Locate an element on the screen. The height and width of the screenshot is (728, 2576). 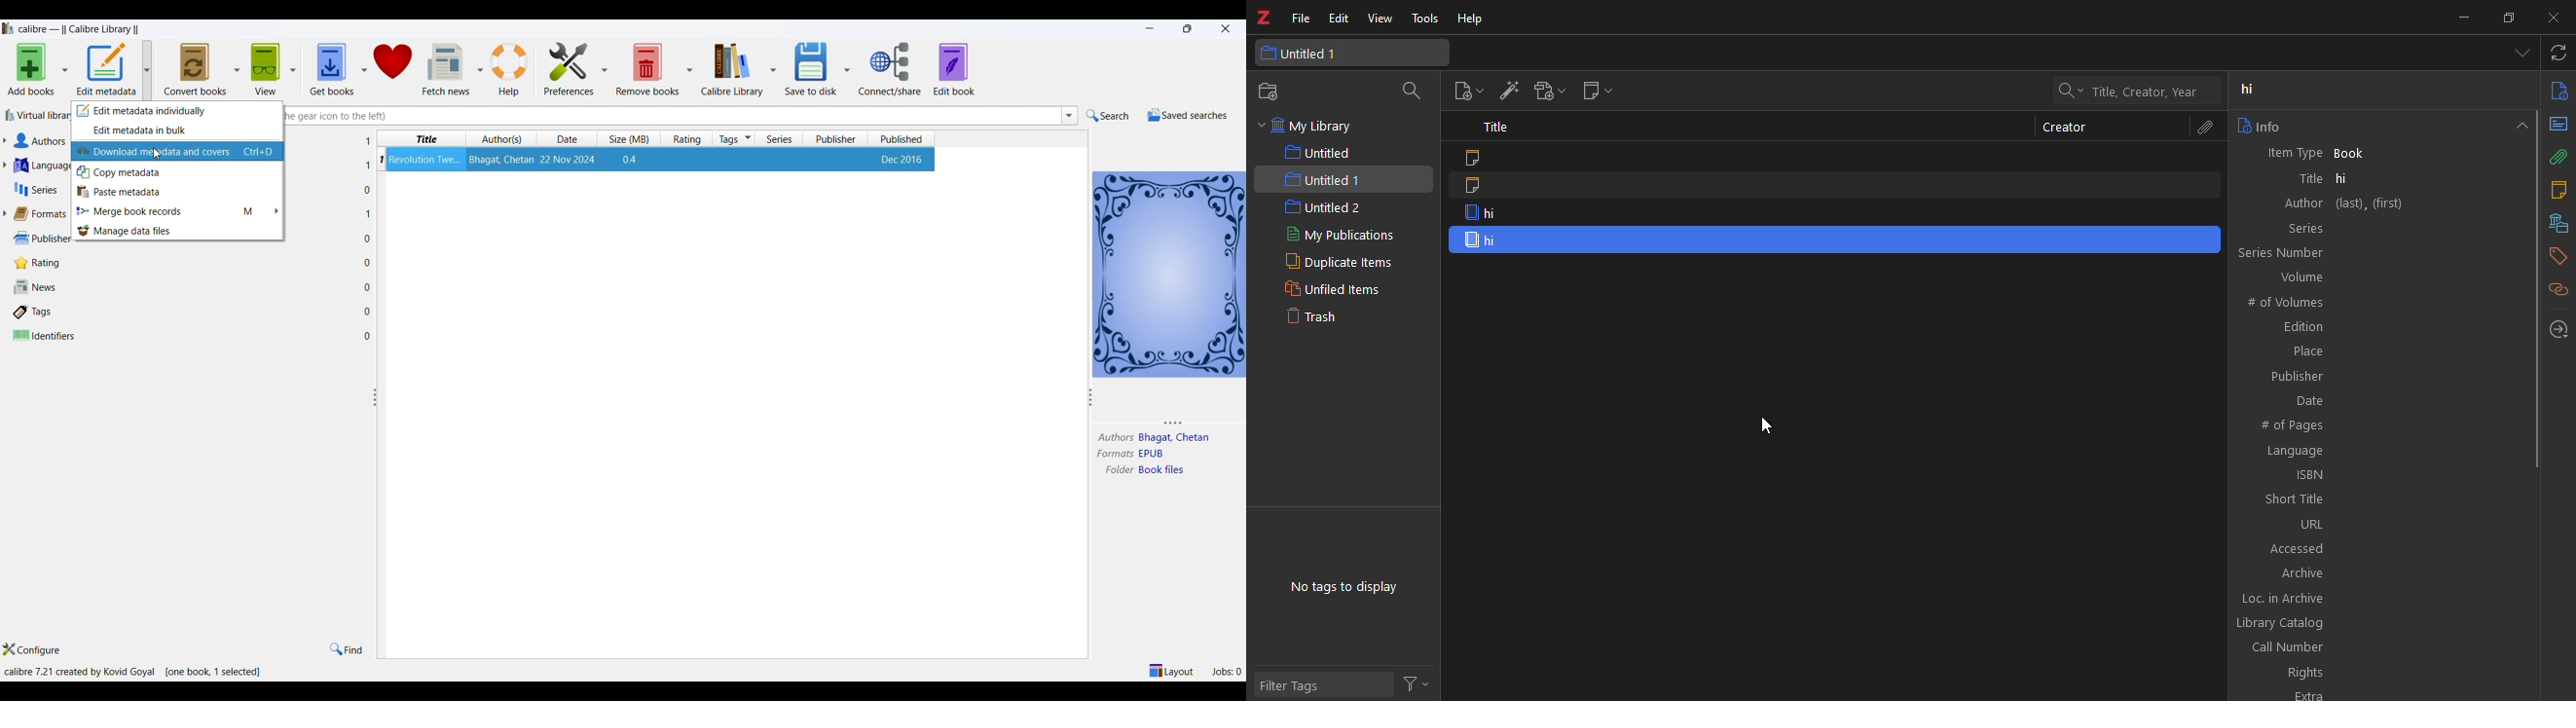
paste metadata is located at coordinates (180, 193).